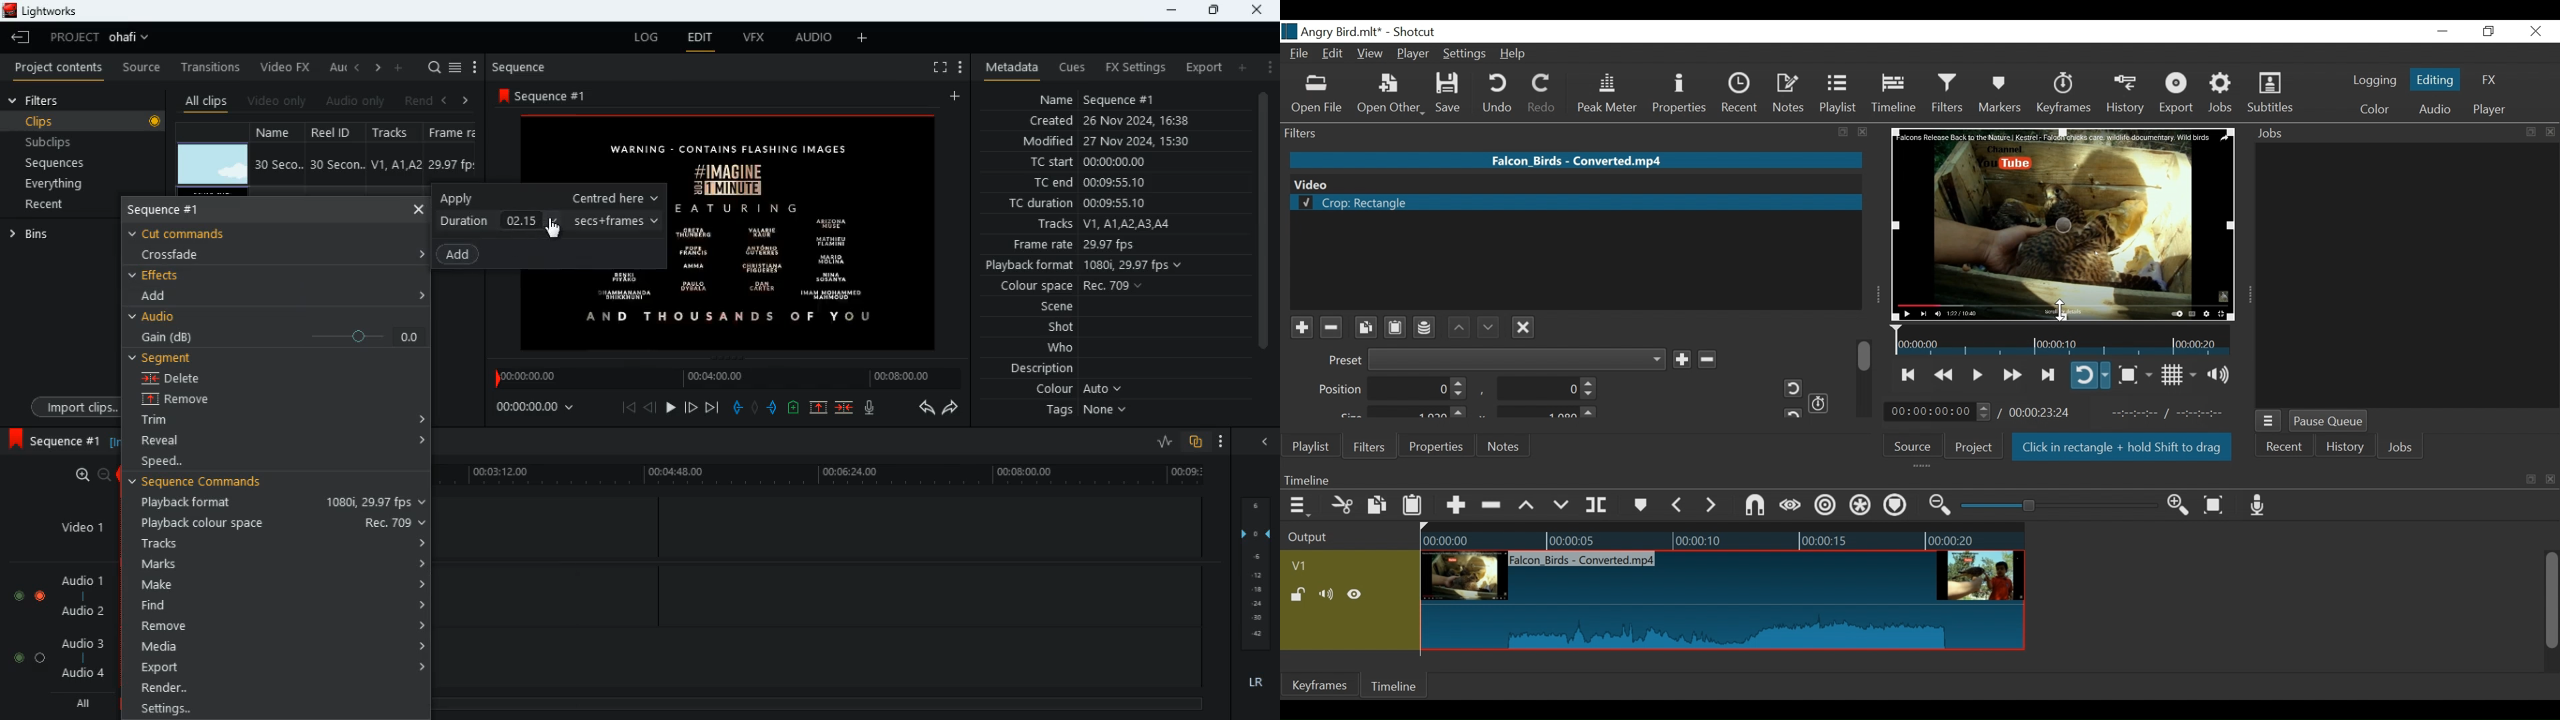 Image resolution: width=2576 pixels, height=728 pixels. What do you see at coordinates (282, 543) in the screenshot?
I see `tracks` at bounding box center [282, 543].